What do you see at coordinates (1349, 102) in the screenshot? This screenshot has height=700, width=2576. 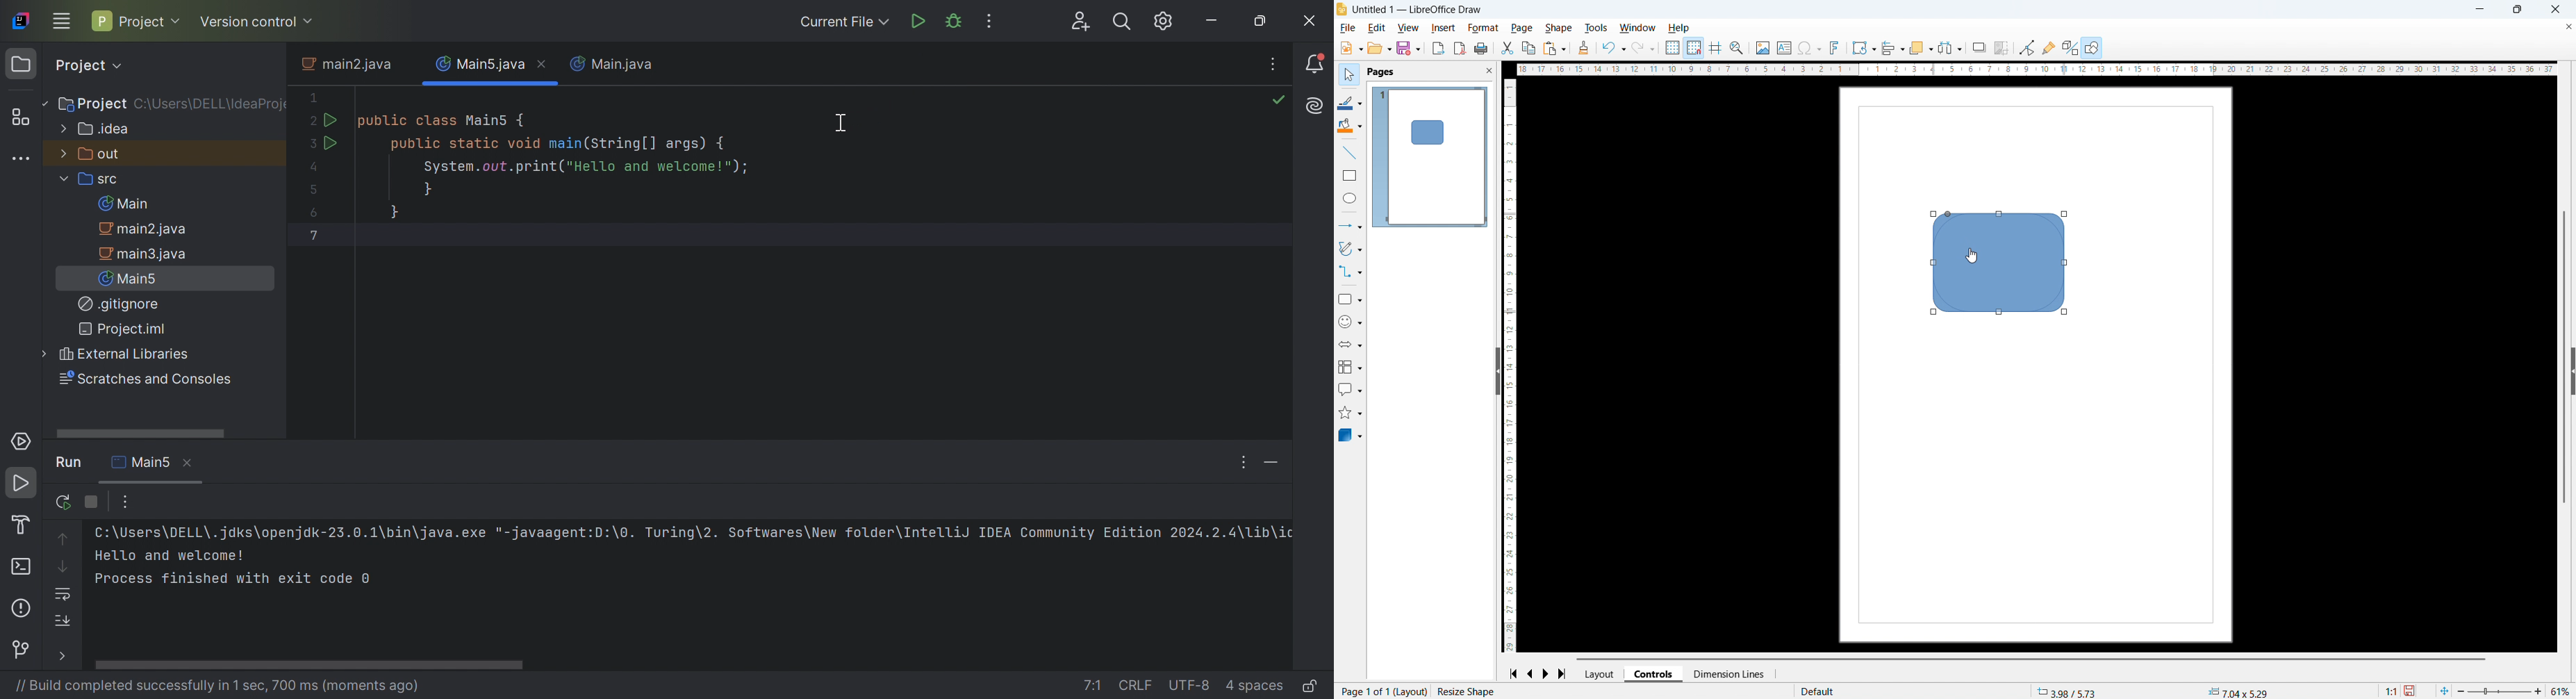 I see `Line colour ` at bounding box center [1349, 102].